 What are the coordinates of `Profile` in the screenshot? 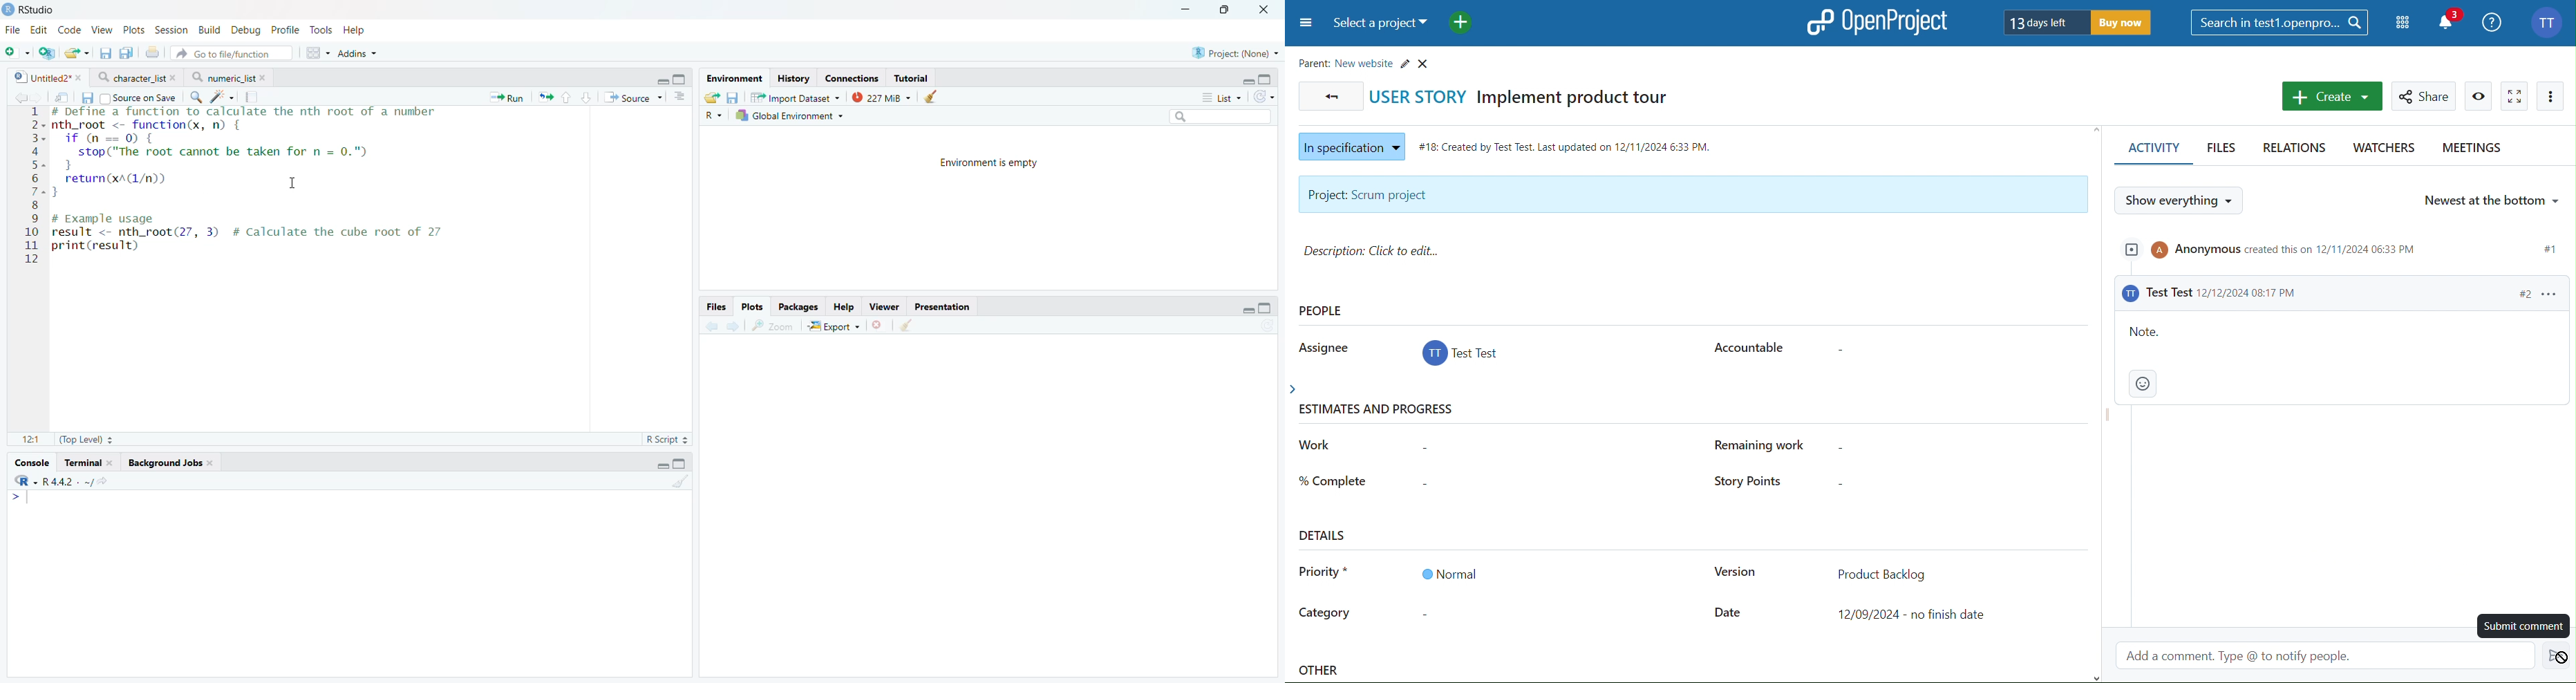 It's located at (285, 30).